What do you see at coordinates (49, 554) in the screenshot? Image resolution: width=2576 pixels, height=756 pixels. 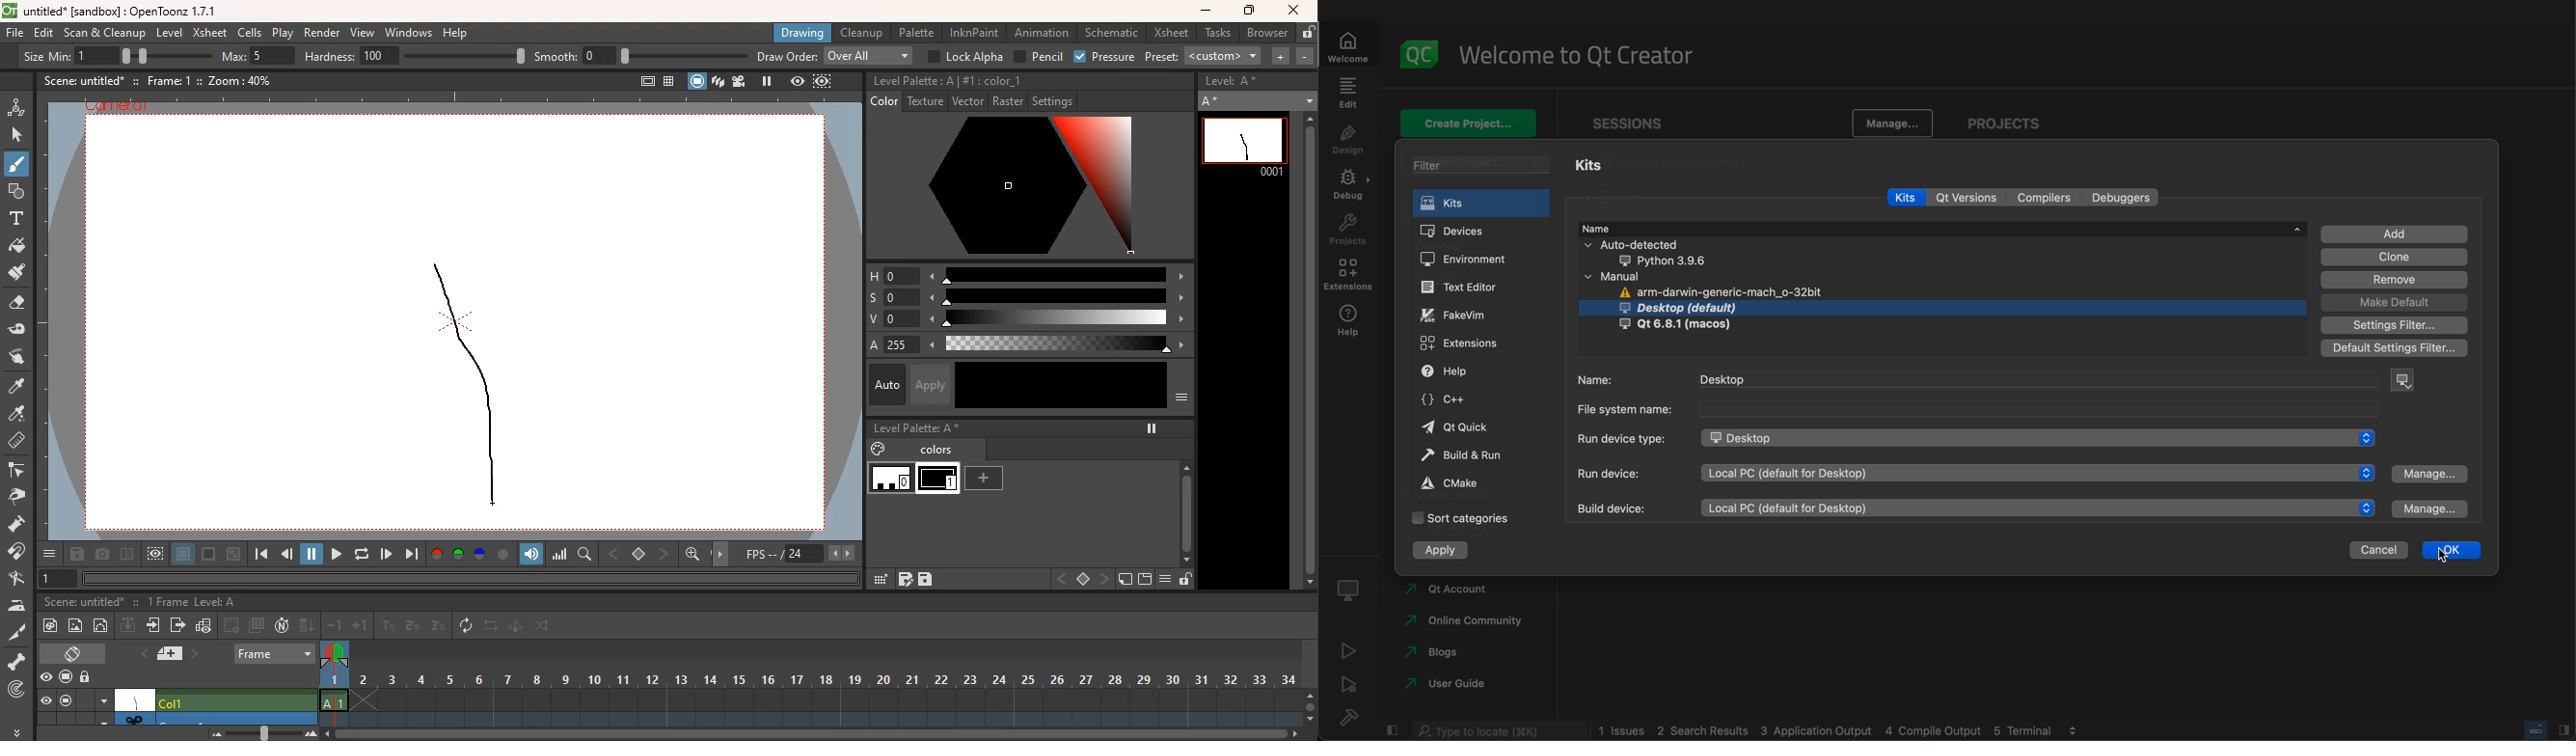 I see `more` at bounding box center [49, 554].